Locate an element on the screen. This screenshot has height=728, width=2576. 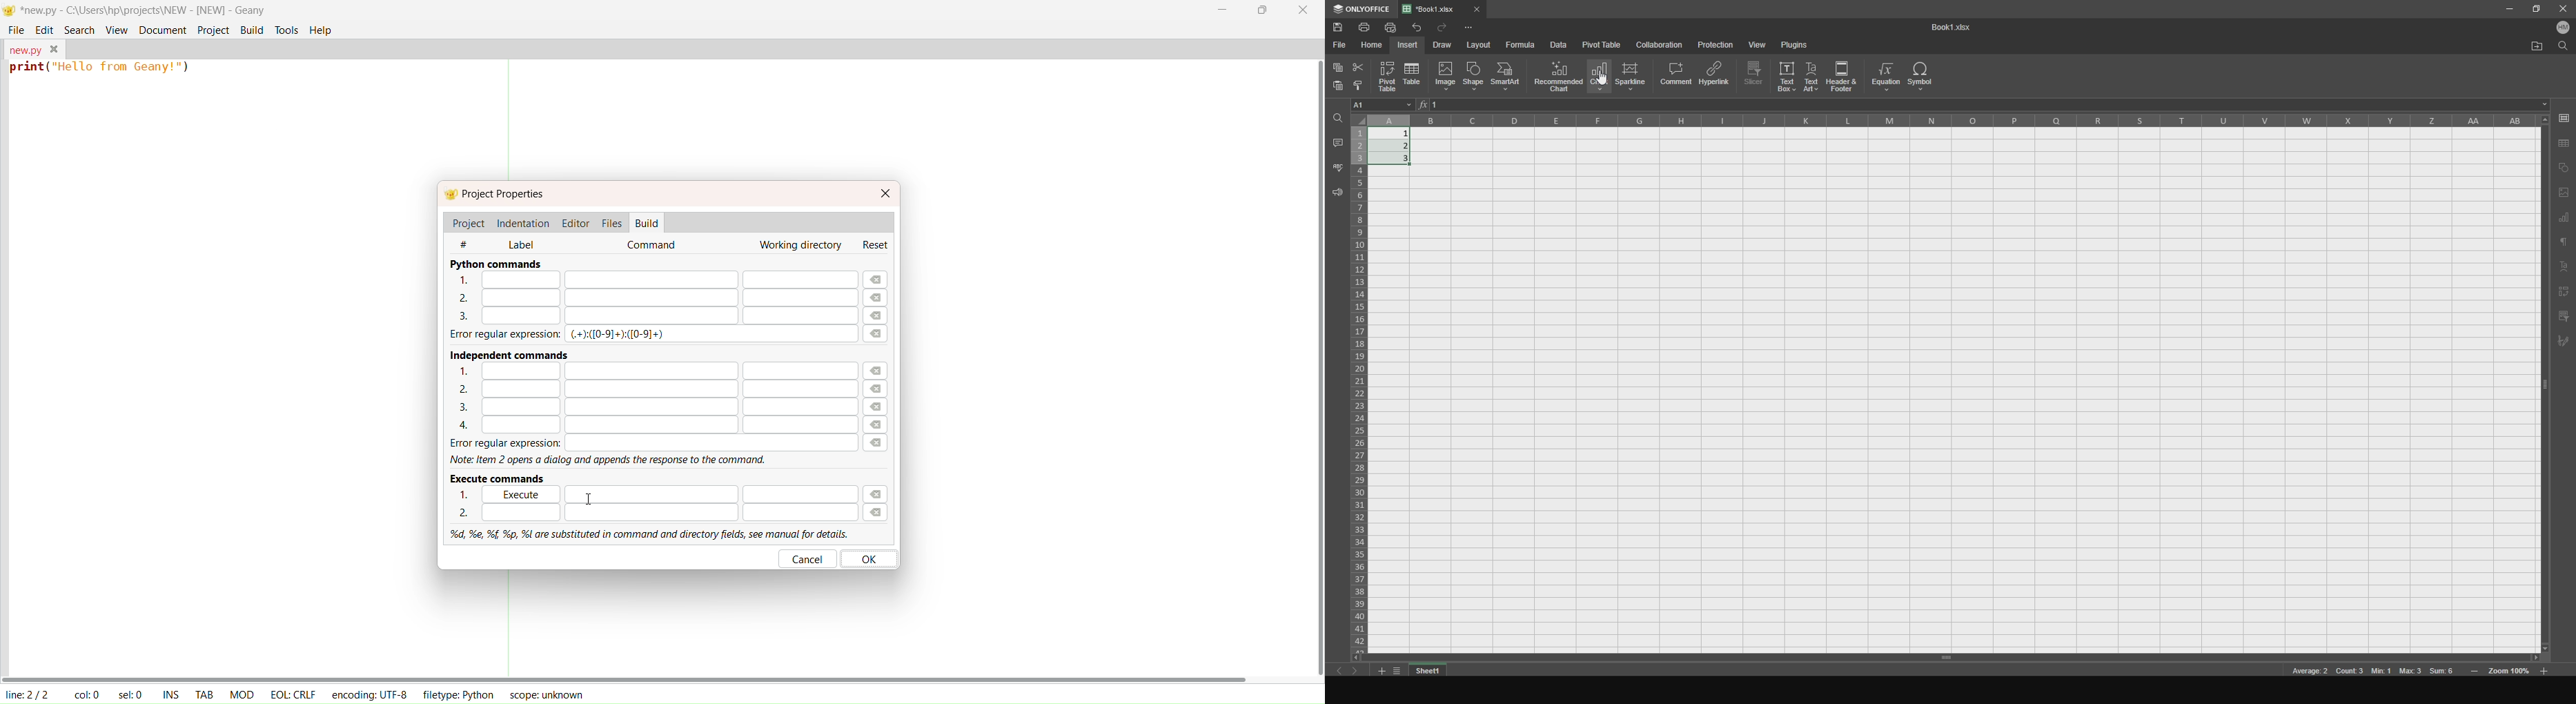
undo is located at coordinates (1415, 27).